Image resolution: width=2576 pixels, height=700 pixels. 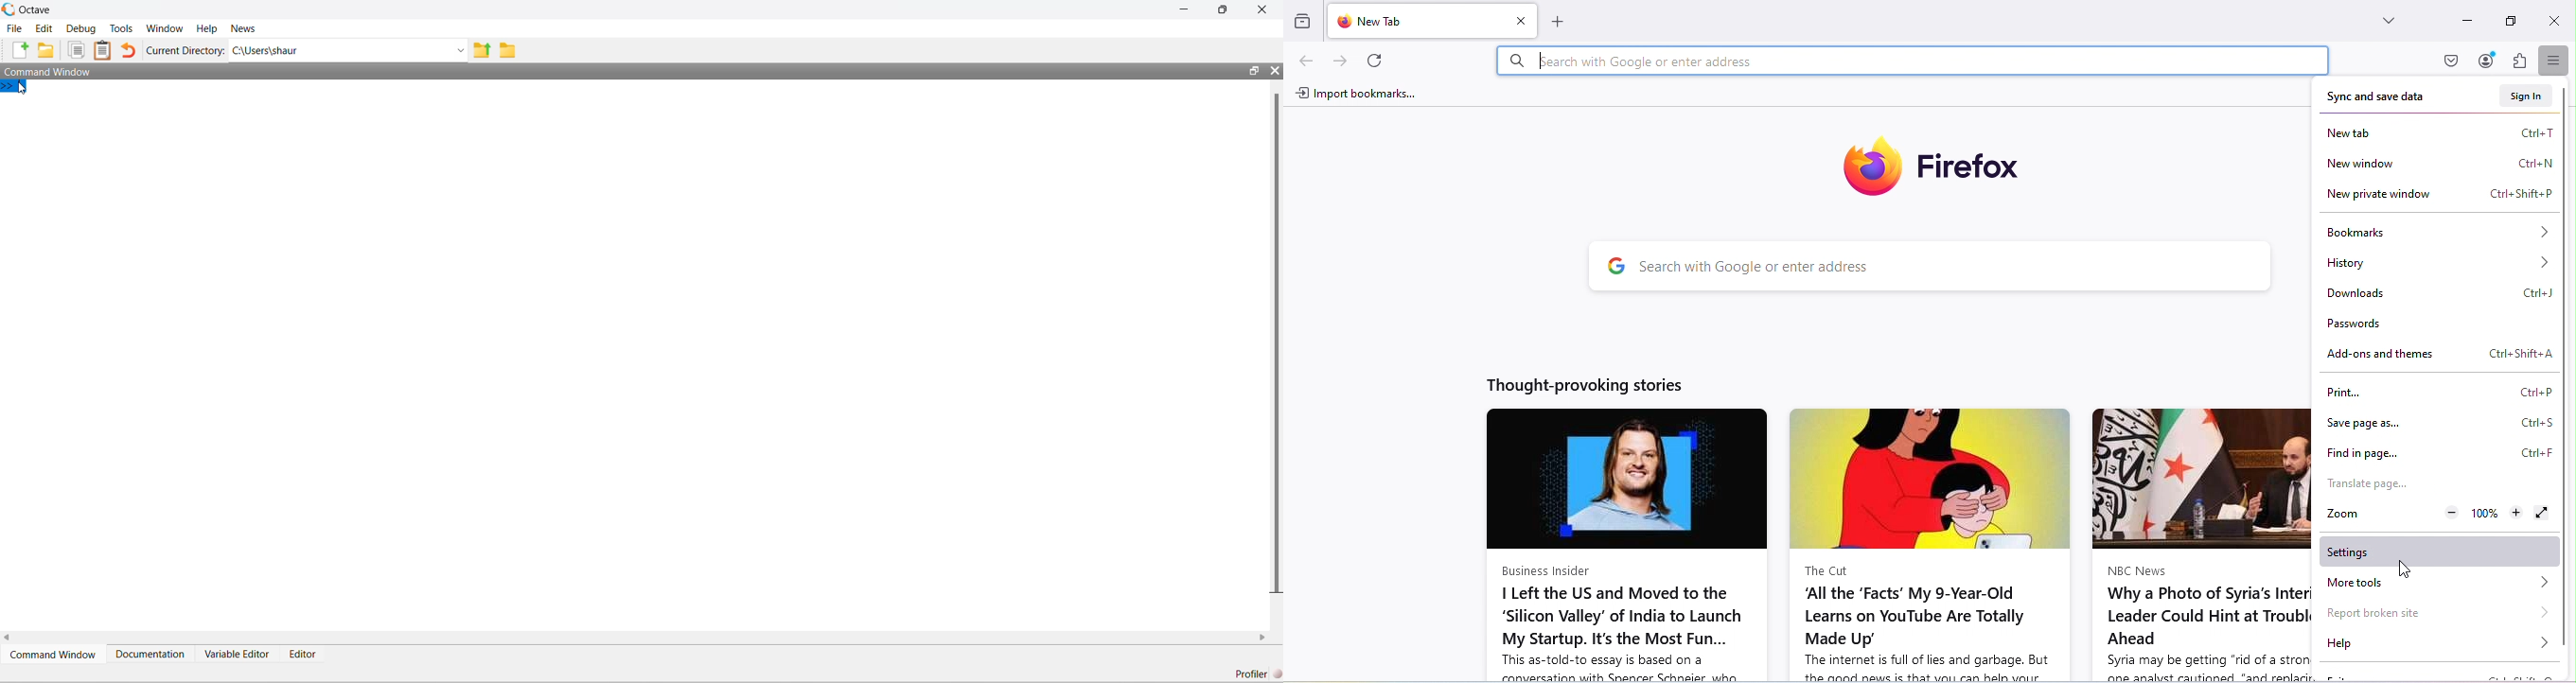 I want to click on Close tab, so click(x=1524, y=22).